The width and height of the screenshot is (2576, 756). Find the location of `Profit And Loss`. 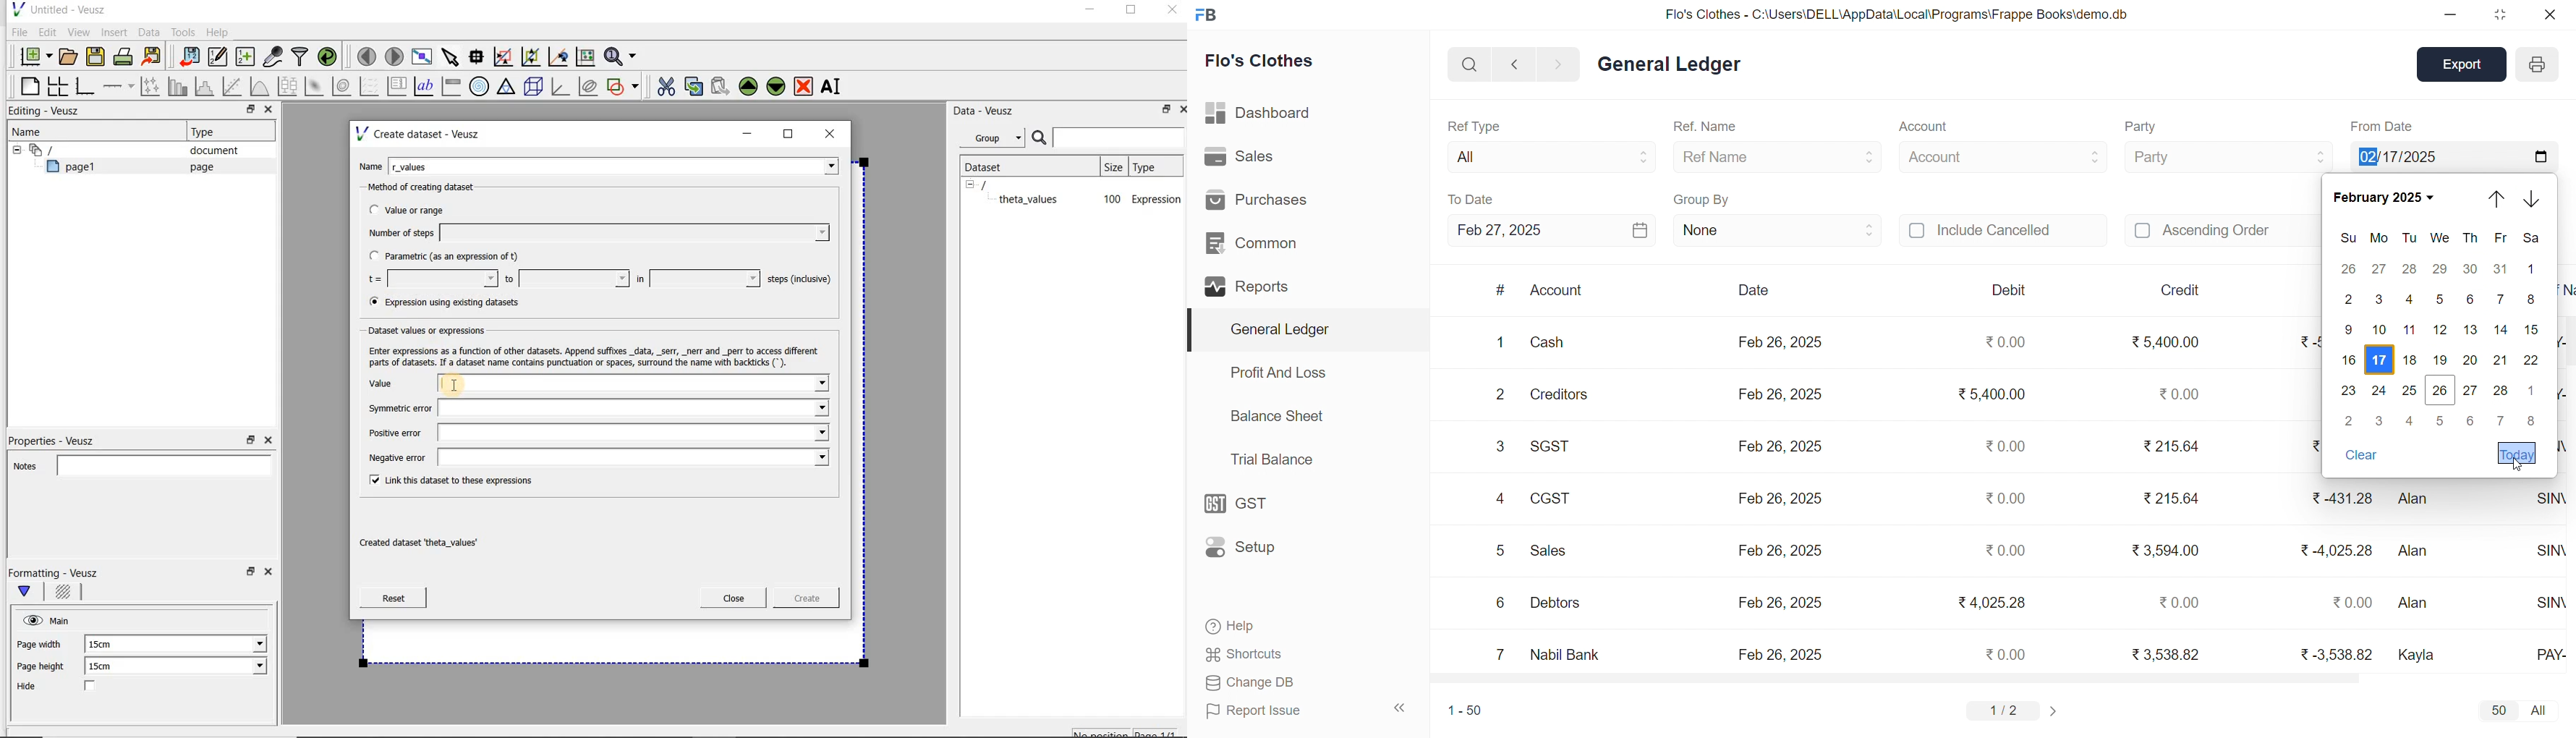

Profit And Loss is located at coordinates (1278, 373).